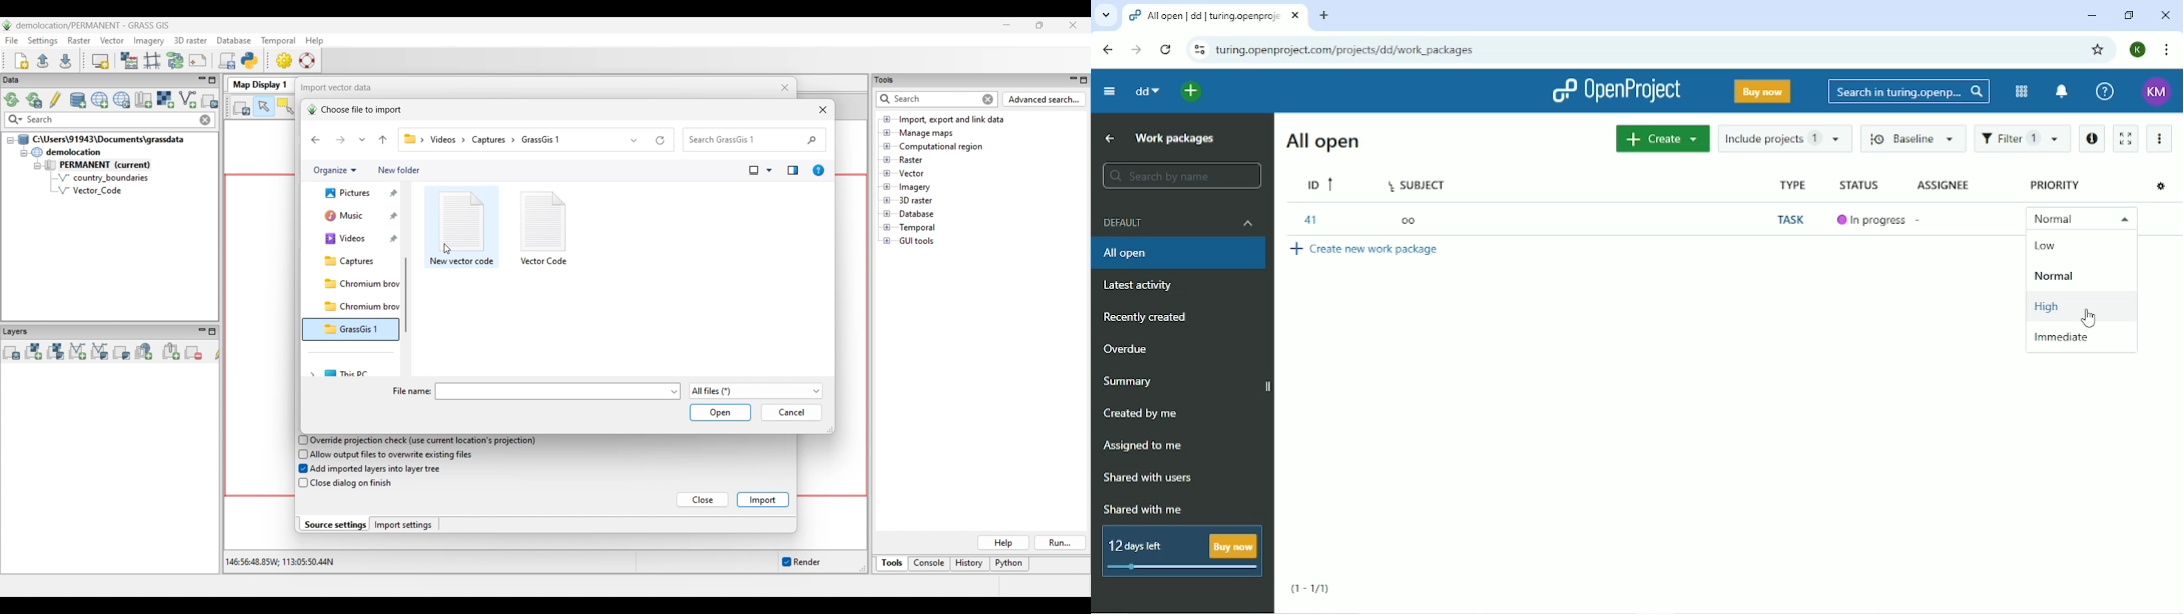 The image size is (2184, 616). What do you see at coordinates (1878, 222) in the screenshot?
I see `In progress` at bounding box center [1878, 222].